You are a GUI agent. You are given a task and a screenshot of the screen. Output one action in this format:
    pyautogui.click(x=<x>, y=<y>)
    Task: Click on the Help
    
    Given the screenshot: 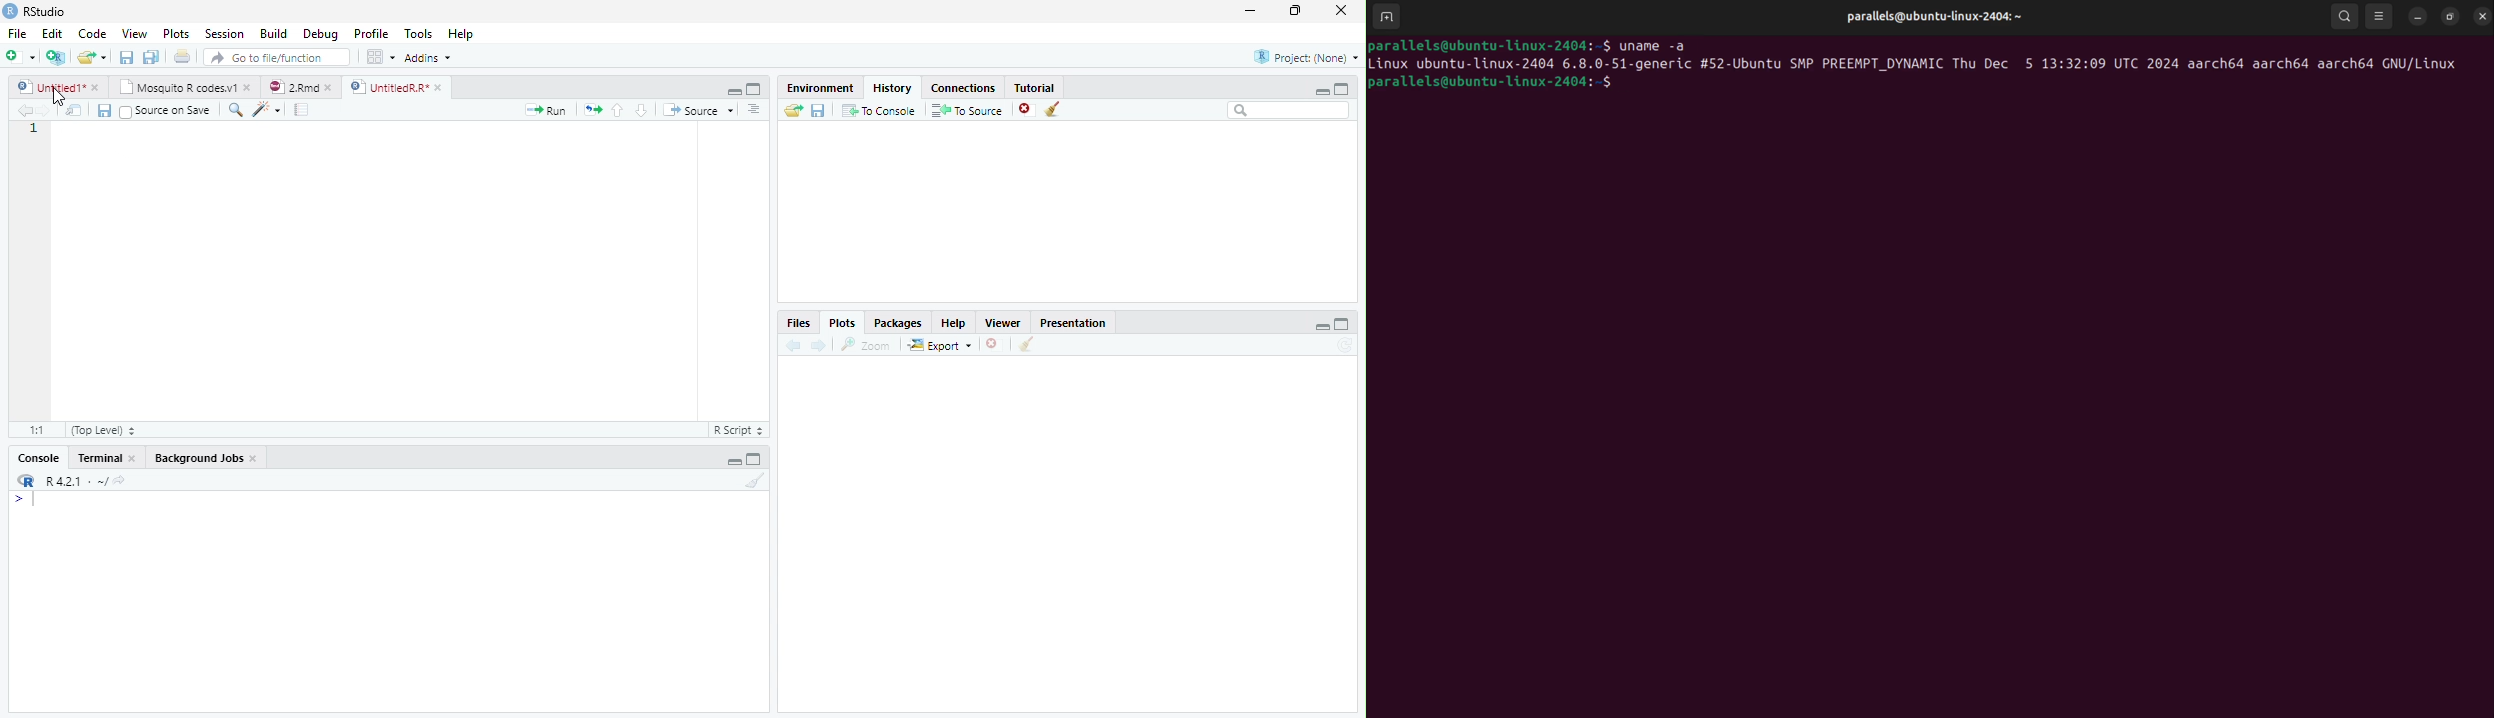 What is the action you would take?
    pyautogui.click(x=460, y=36)
    